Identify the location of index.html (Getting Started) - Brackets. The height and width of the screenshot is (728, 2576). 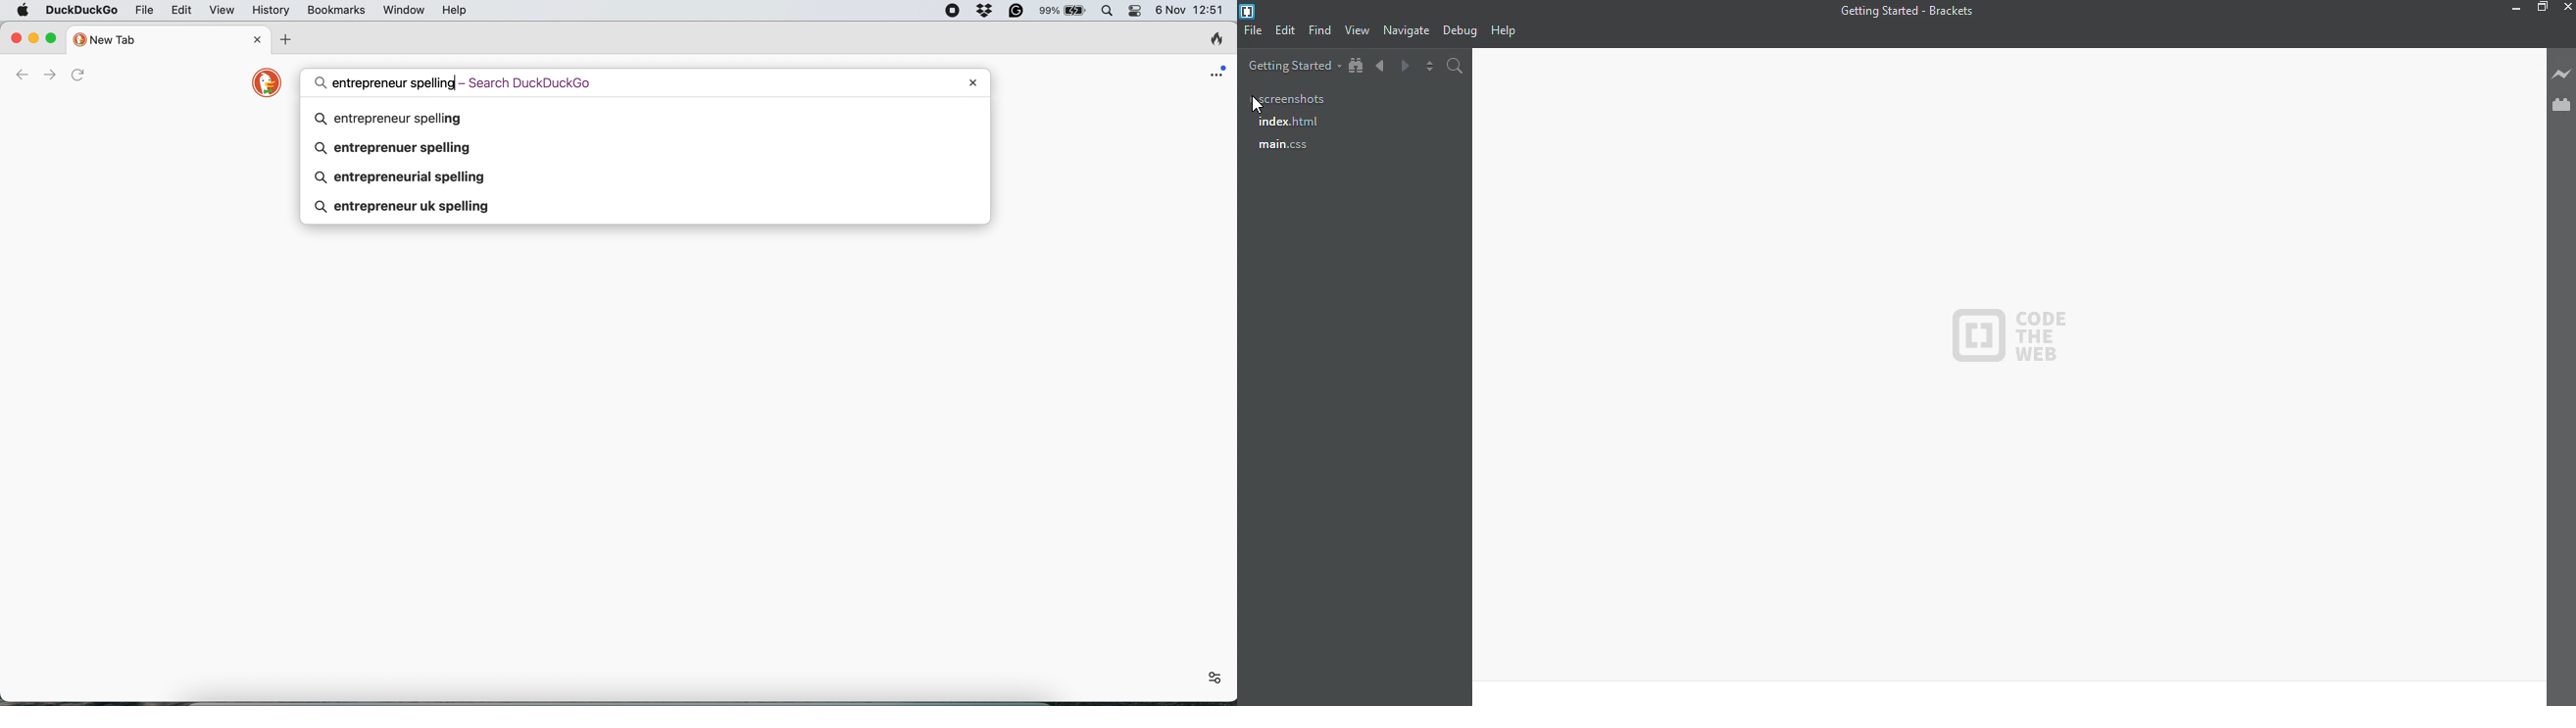
(1911, 10).